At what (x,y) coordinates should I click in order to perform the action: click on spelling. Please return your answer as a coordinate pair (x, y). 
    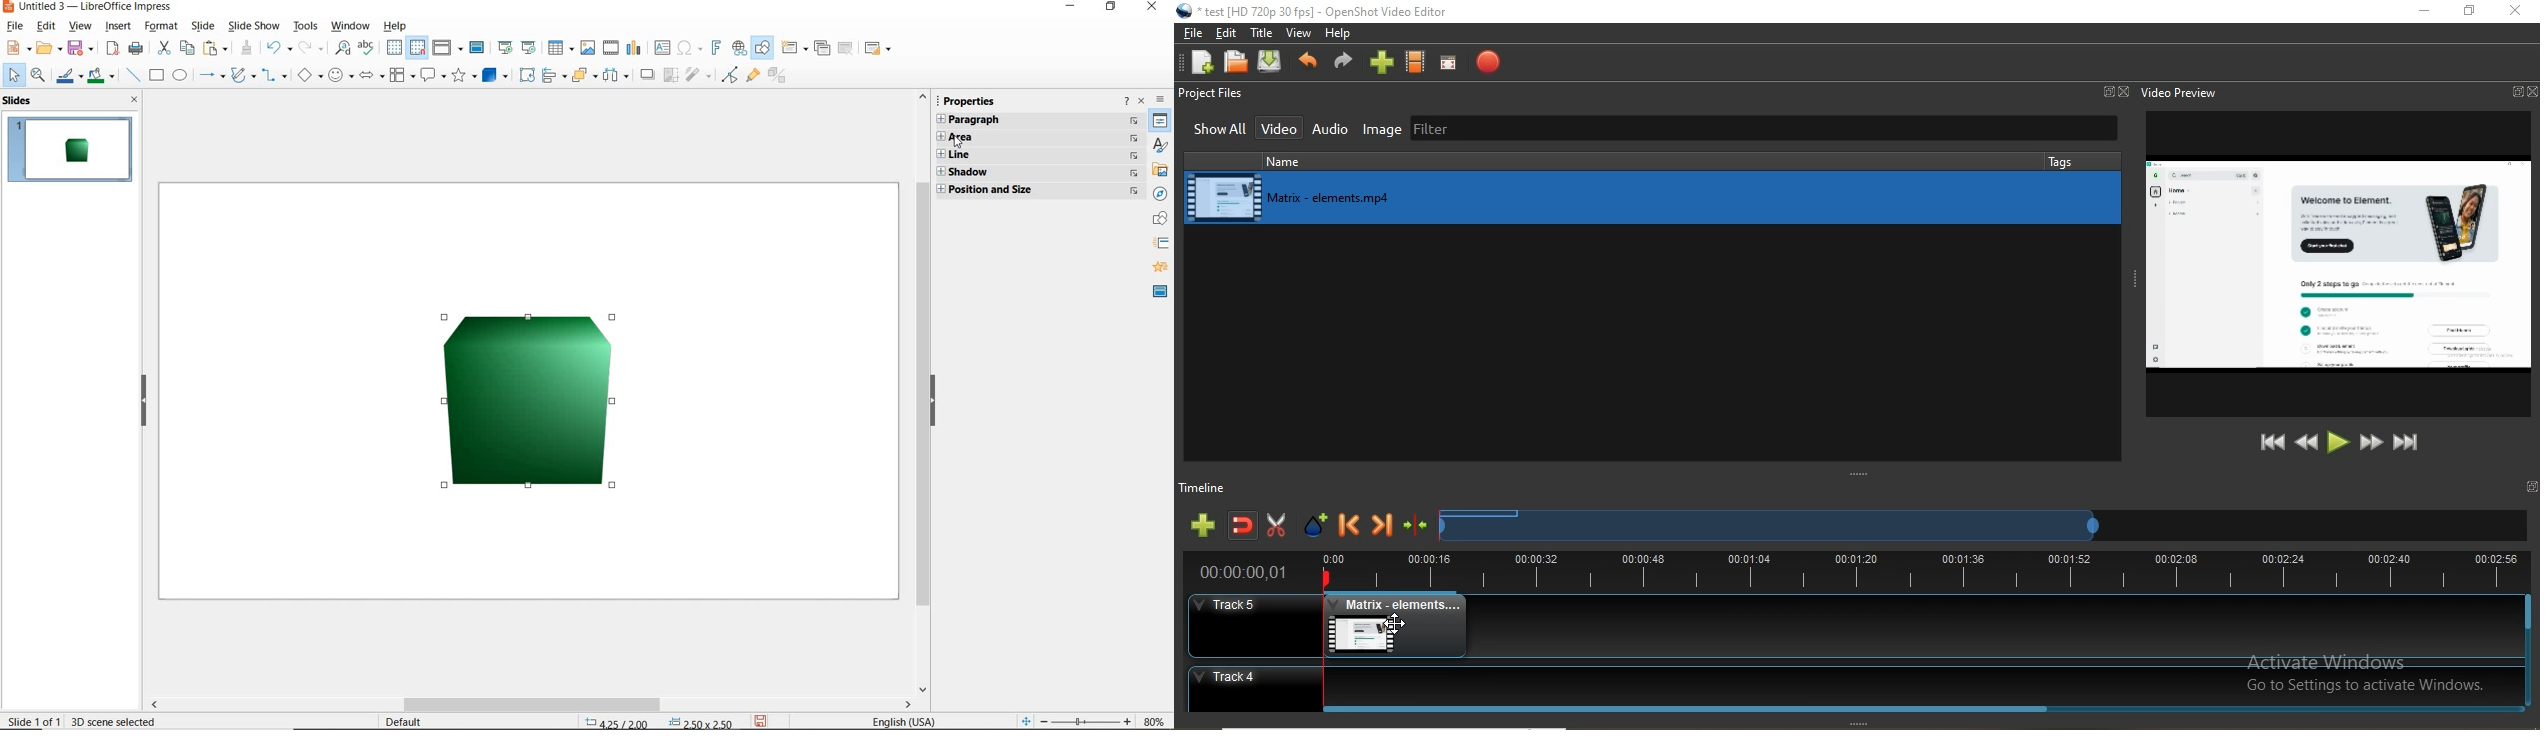
    Looking at the image, I should click on (370, 48).